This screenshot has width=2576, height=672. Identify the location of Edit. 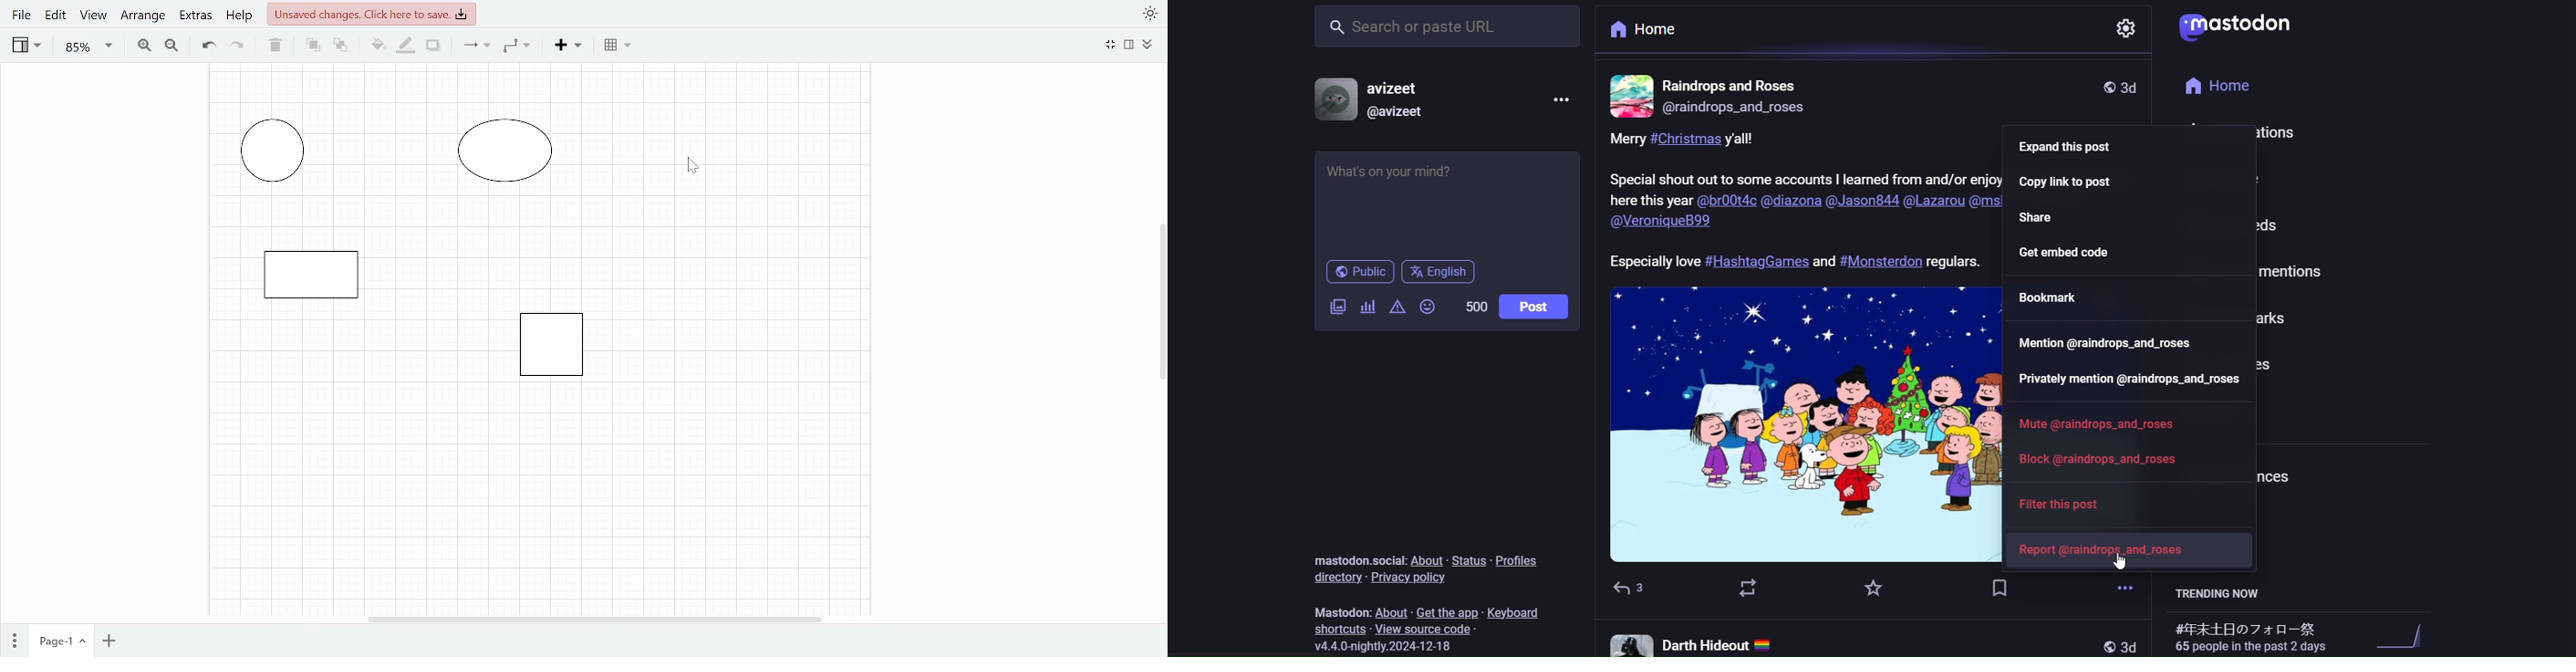
(57, 16).